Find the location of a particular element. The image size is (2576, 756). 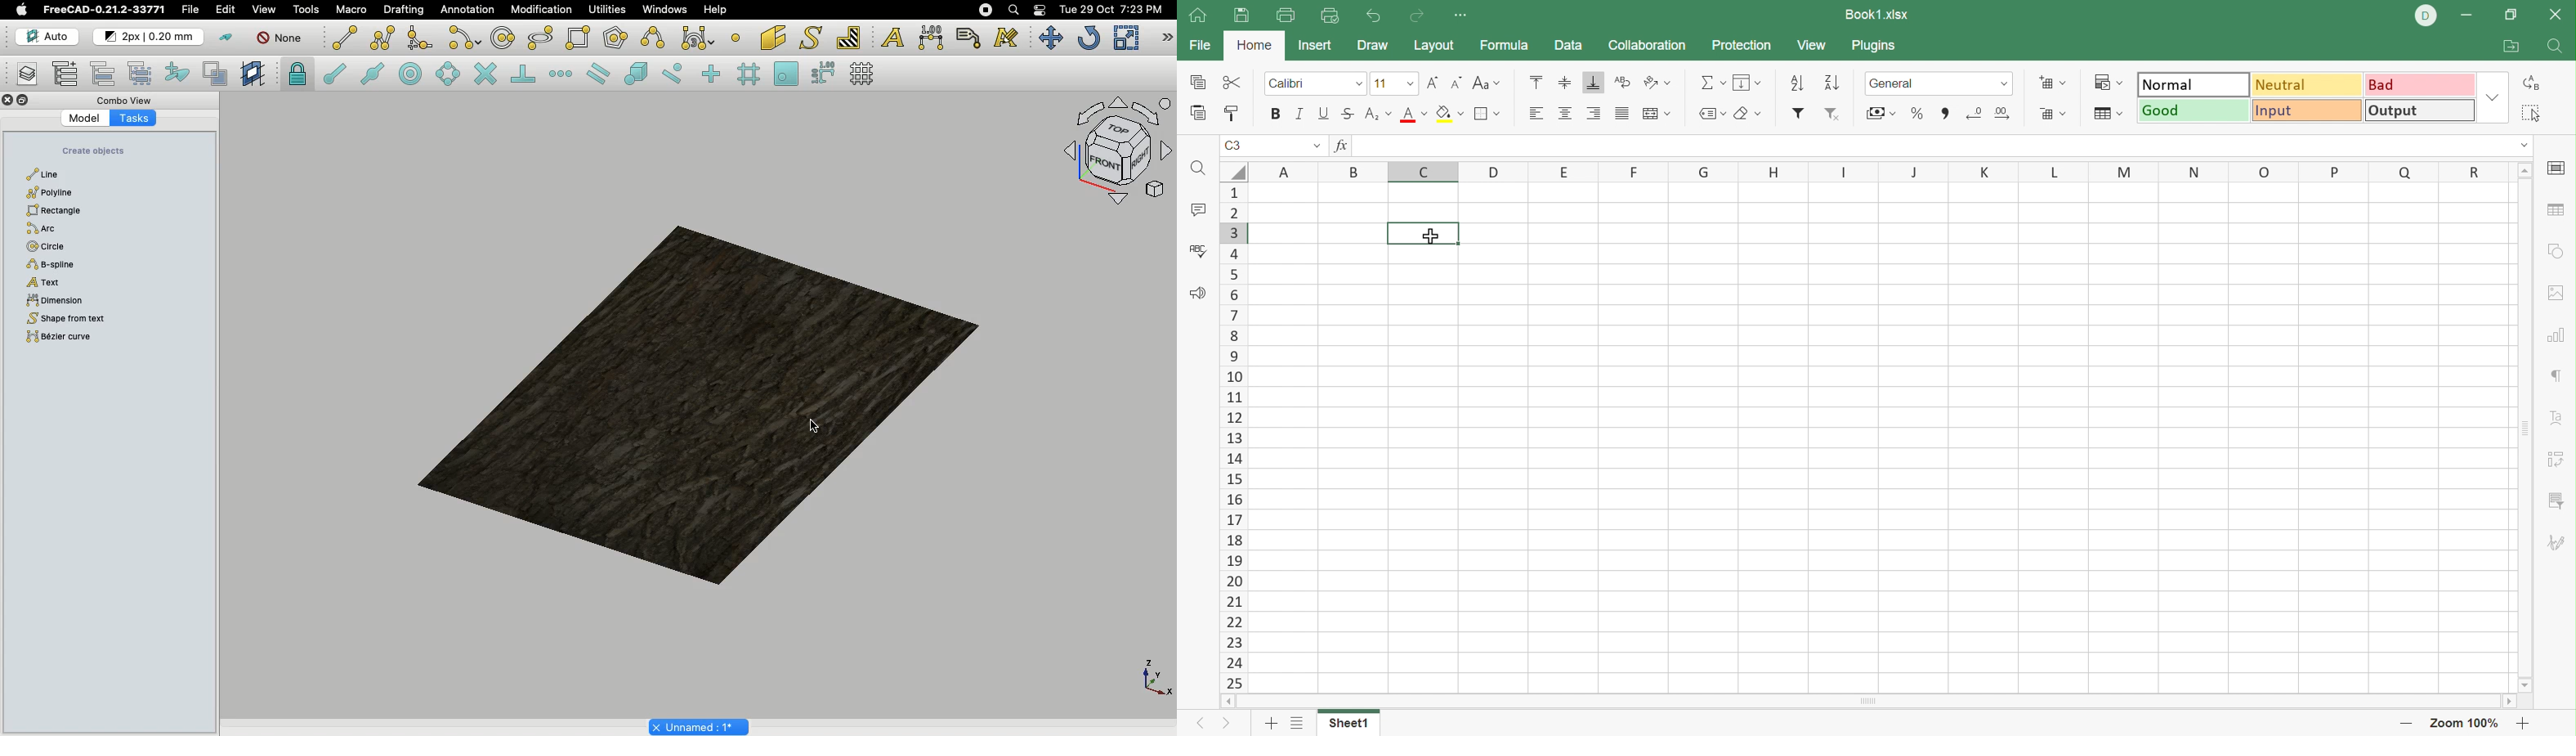

Rectangle is located at coordinates (577, 38).